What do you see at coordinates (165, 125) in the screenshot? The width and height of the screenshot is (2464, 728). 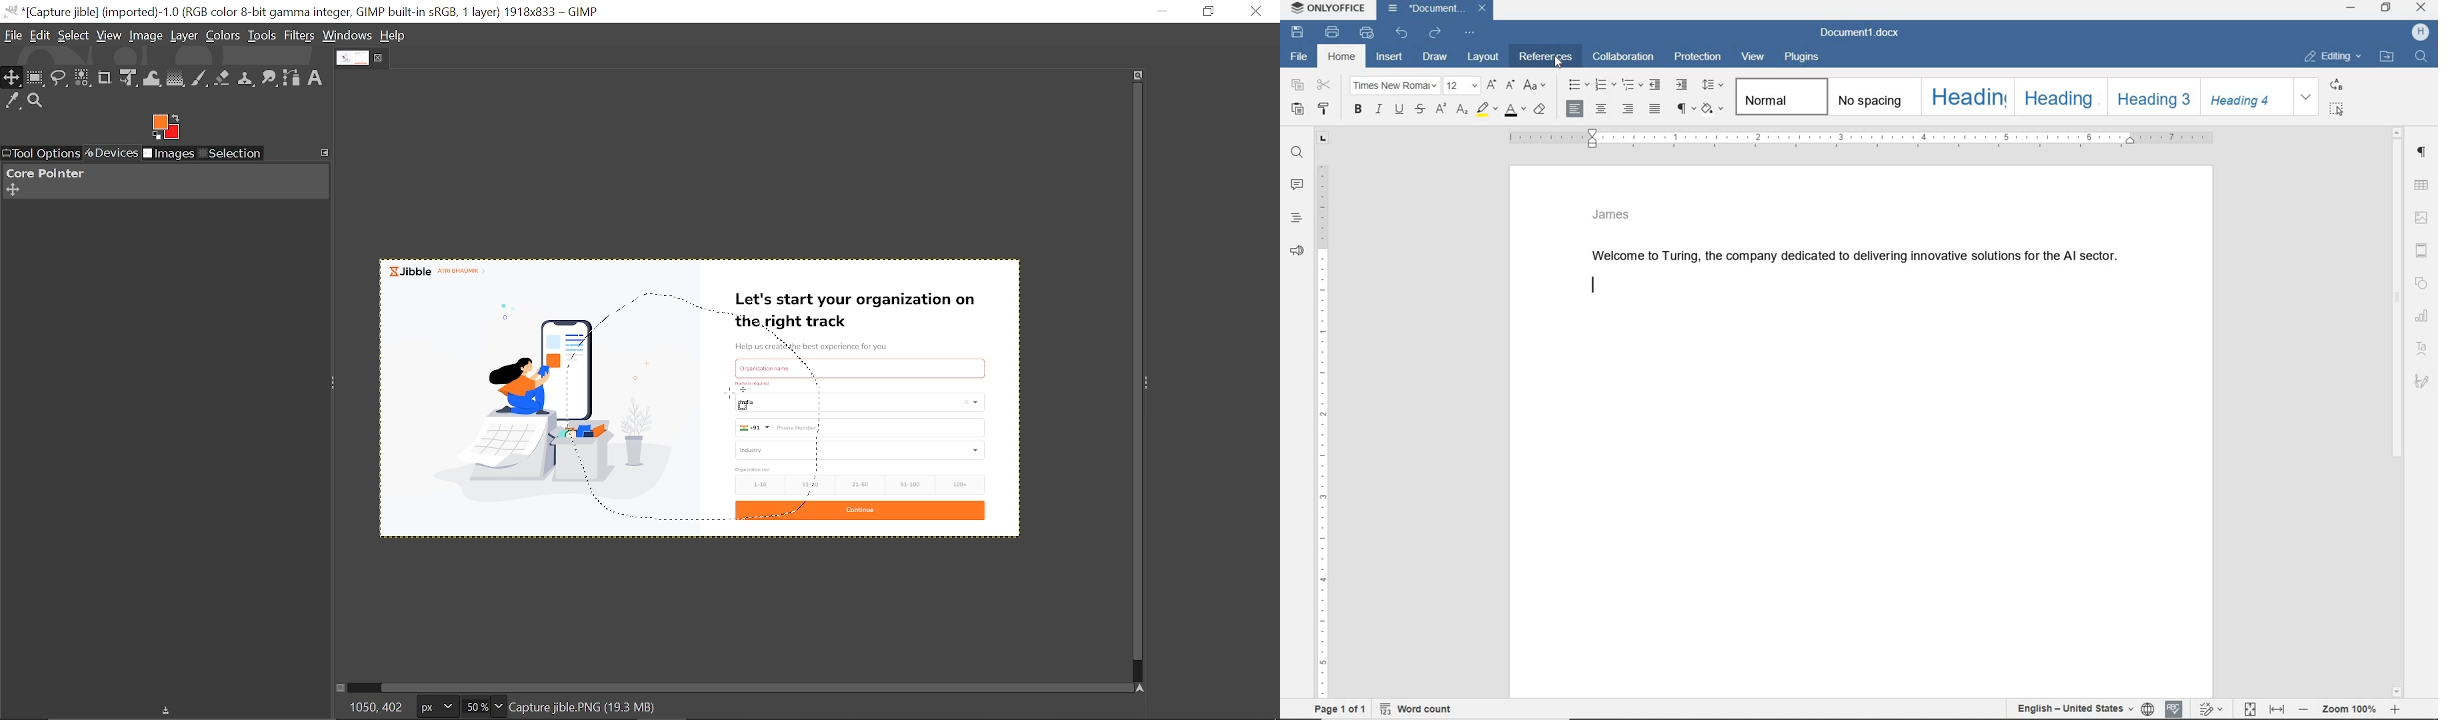 I see `expand` at bounding box center [165, 125].